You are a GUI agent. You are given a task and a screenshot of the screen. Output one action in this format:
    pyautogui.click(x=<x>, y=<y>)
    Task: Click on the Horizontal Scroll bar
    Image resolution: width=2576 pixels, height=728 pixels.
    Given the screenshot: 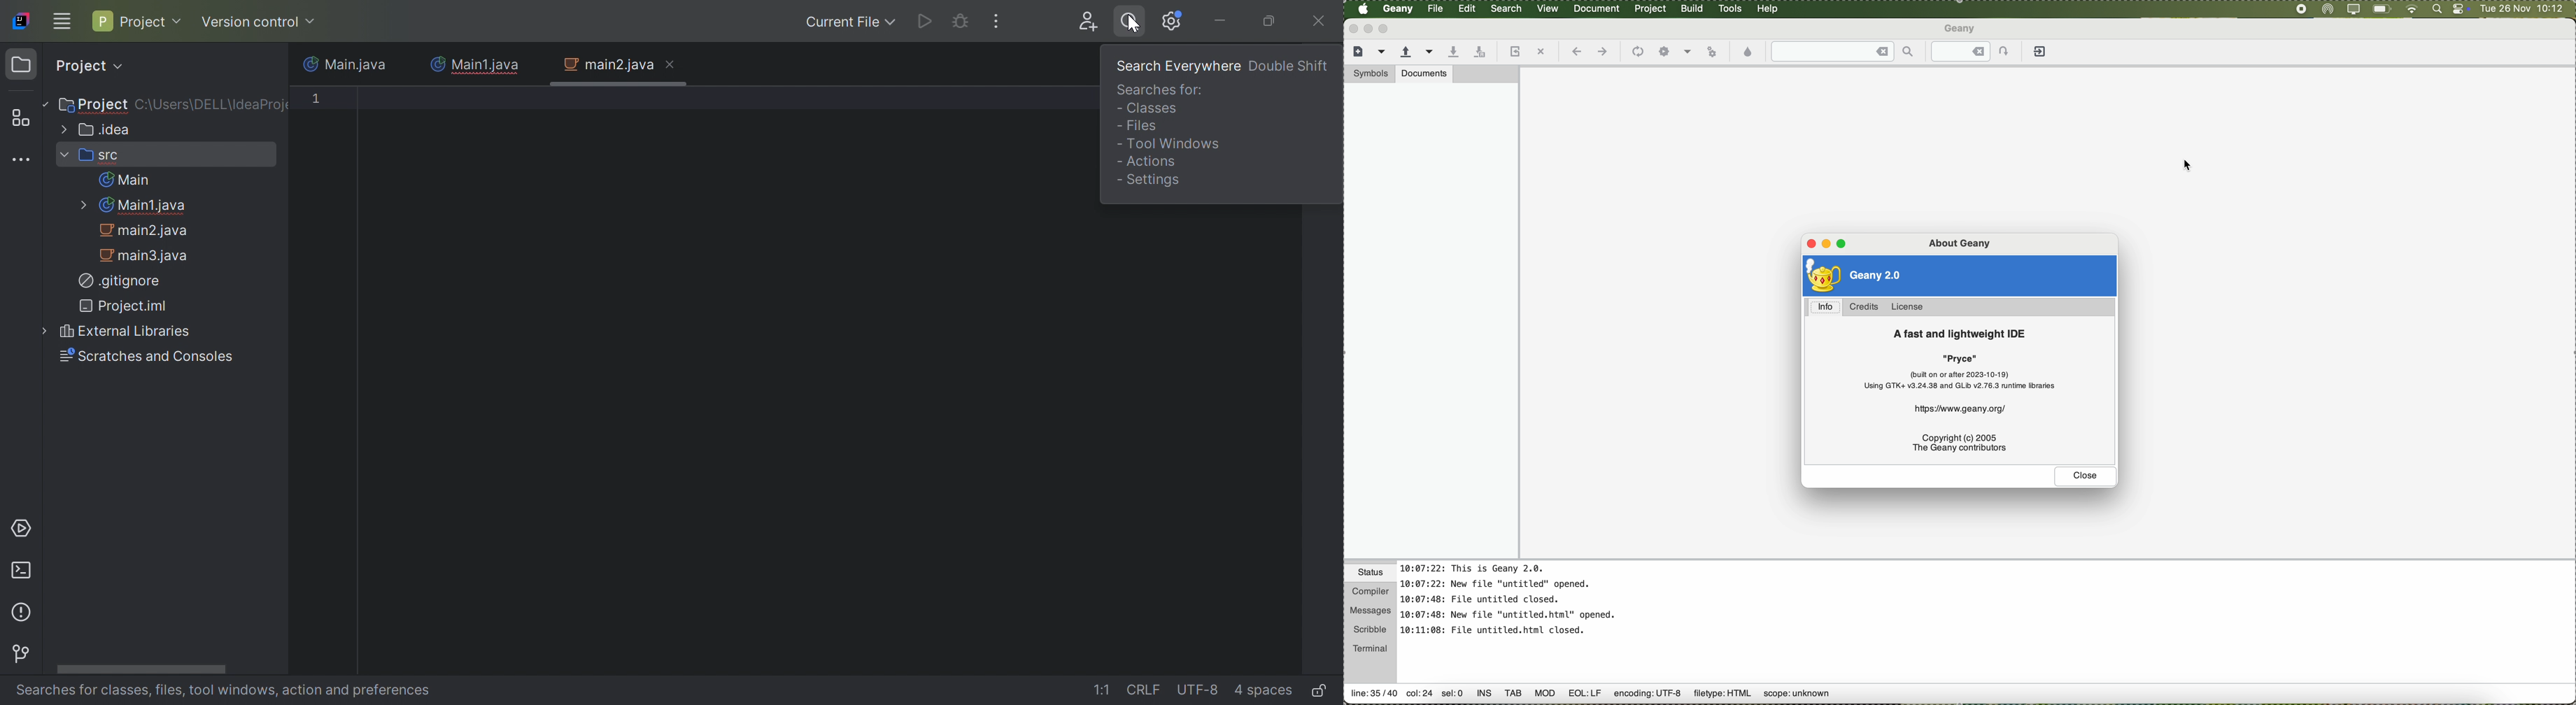 What is the action you would take?
    pyautogui.click(x=139, y=668)
    